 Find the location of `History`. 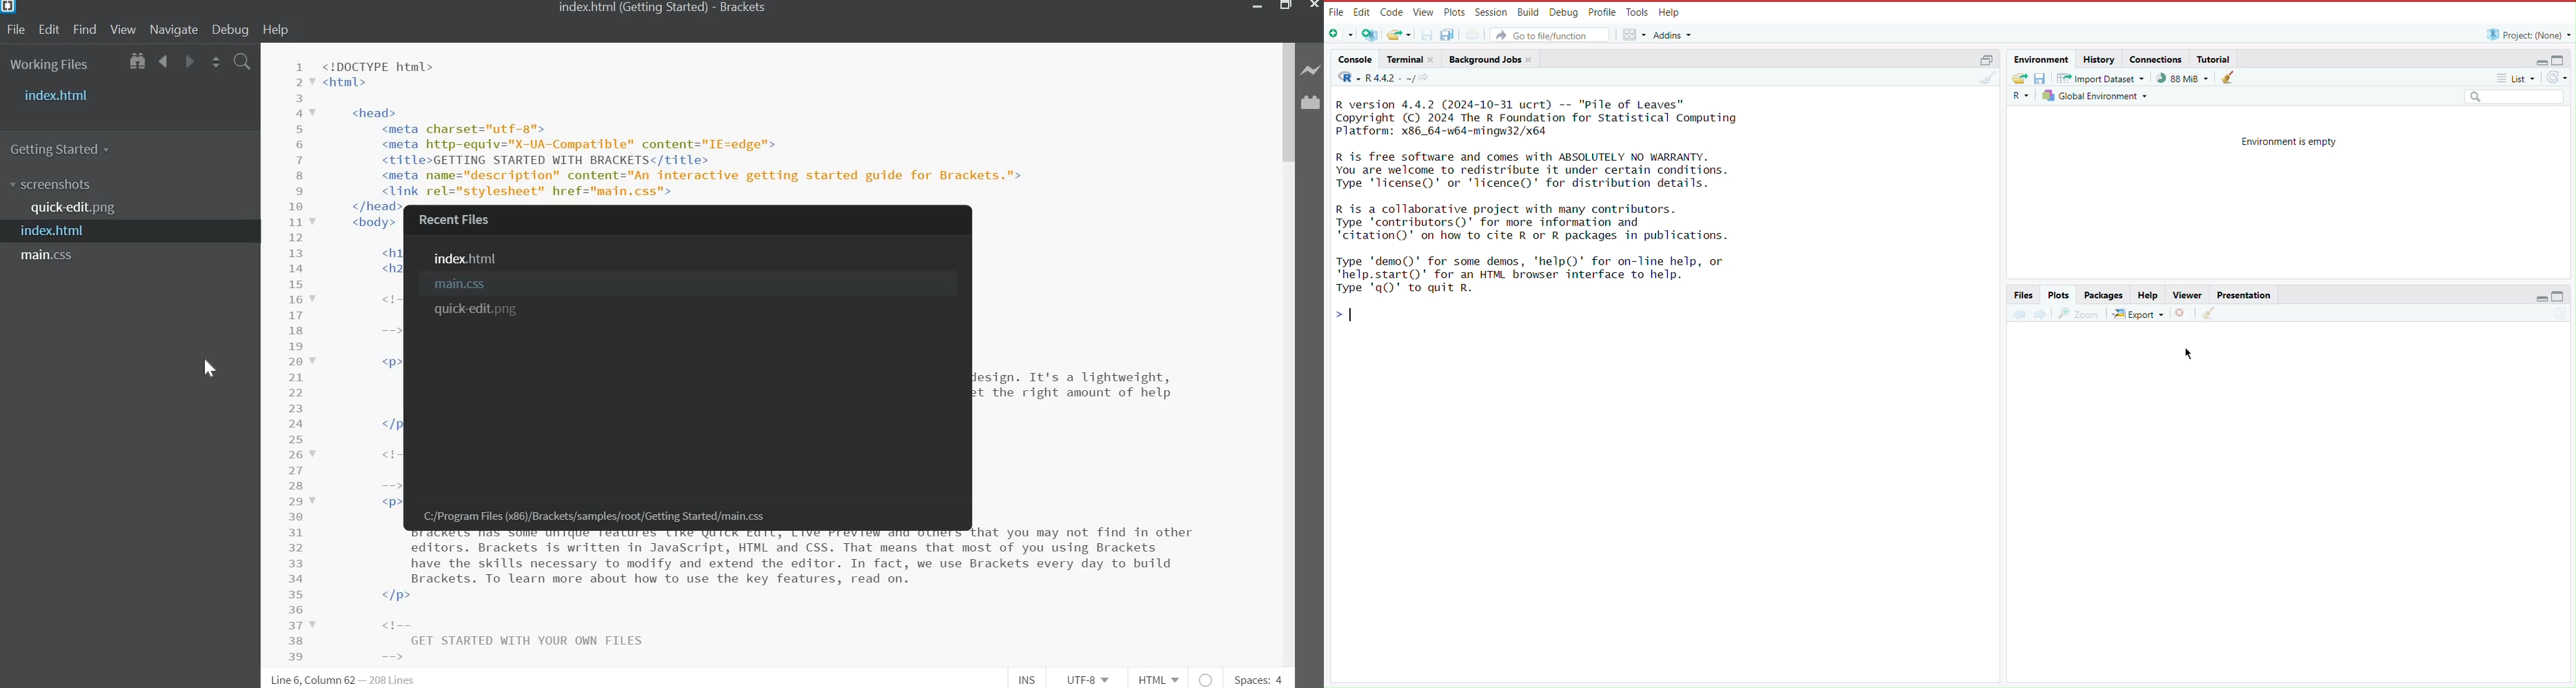

History is located at coordinates (2099, 59).